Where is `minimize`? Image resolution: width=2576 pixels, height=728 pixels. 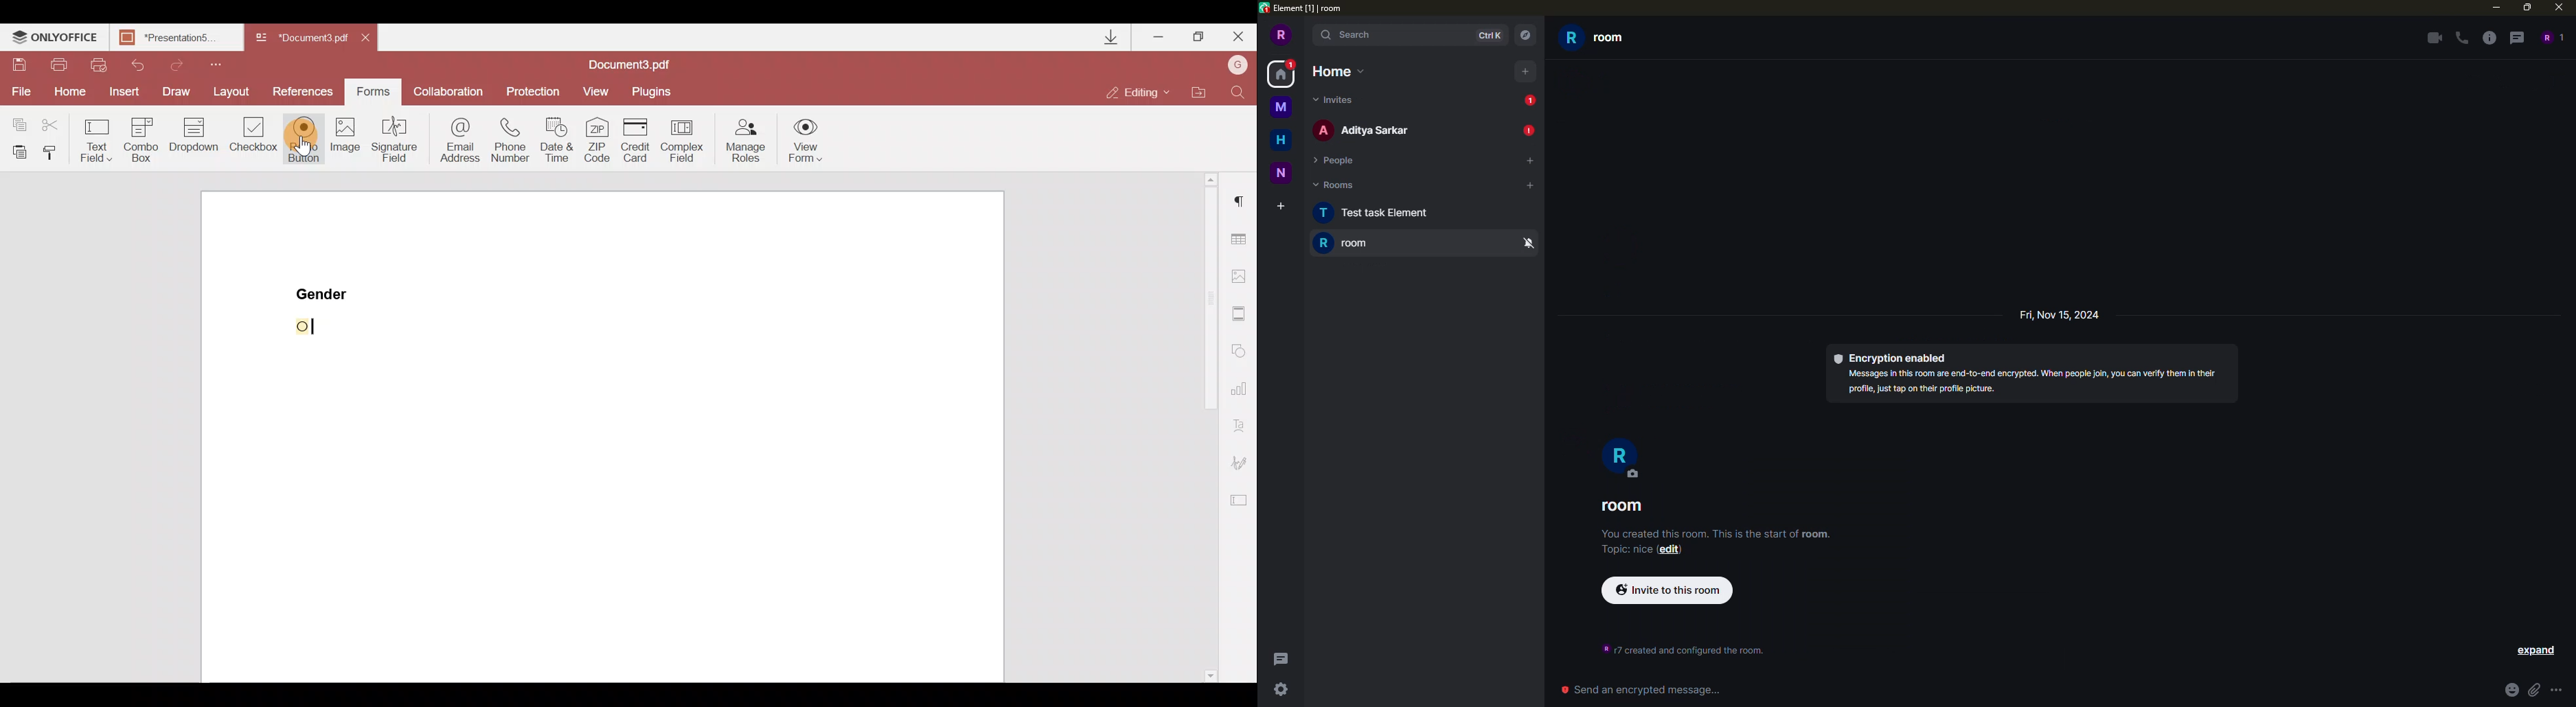
minimize is located at coordinates (2495, 8).